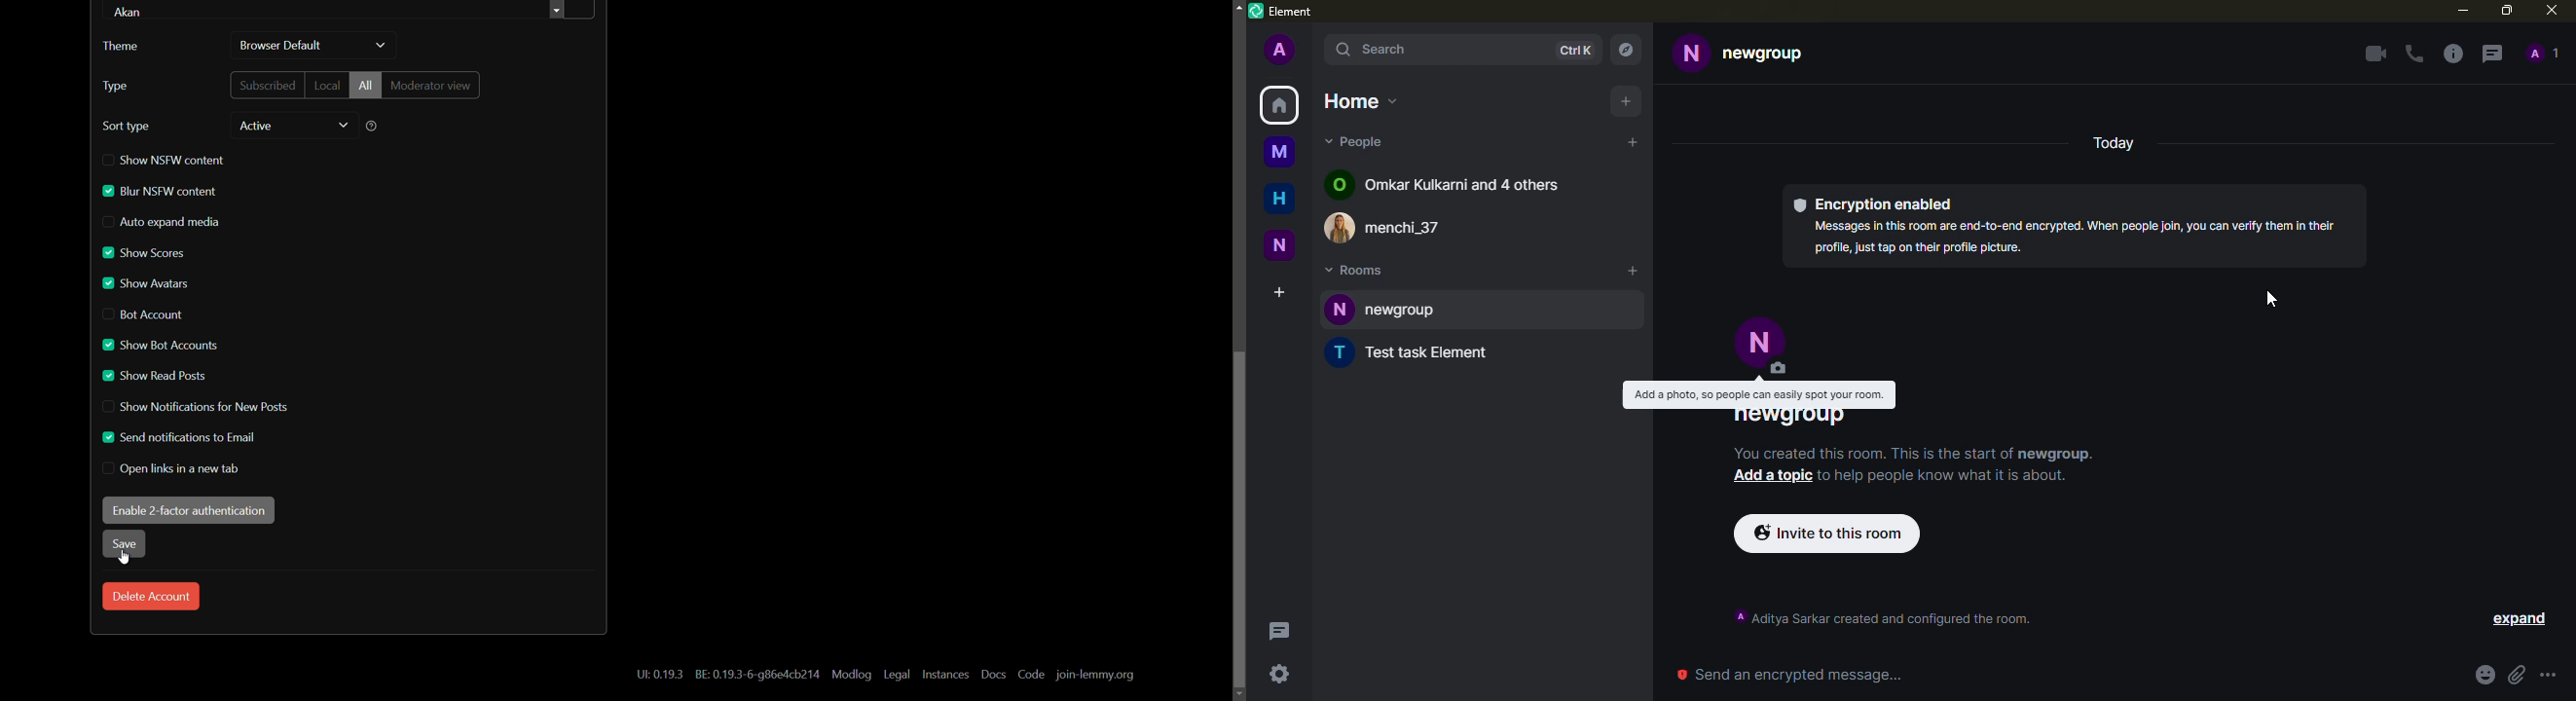 The height and width of the screenshot is (728, 2576). What do you see at coordinates (2075, 238) in the screenshot?
I see `Messages in this room are end-to-end encrypted. When people join, you can verify them in their
profile, just tap on their profile picture.` at bounding box center [2075, 238].